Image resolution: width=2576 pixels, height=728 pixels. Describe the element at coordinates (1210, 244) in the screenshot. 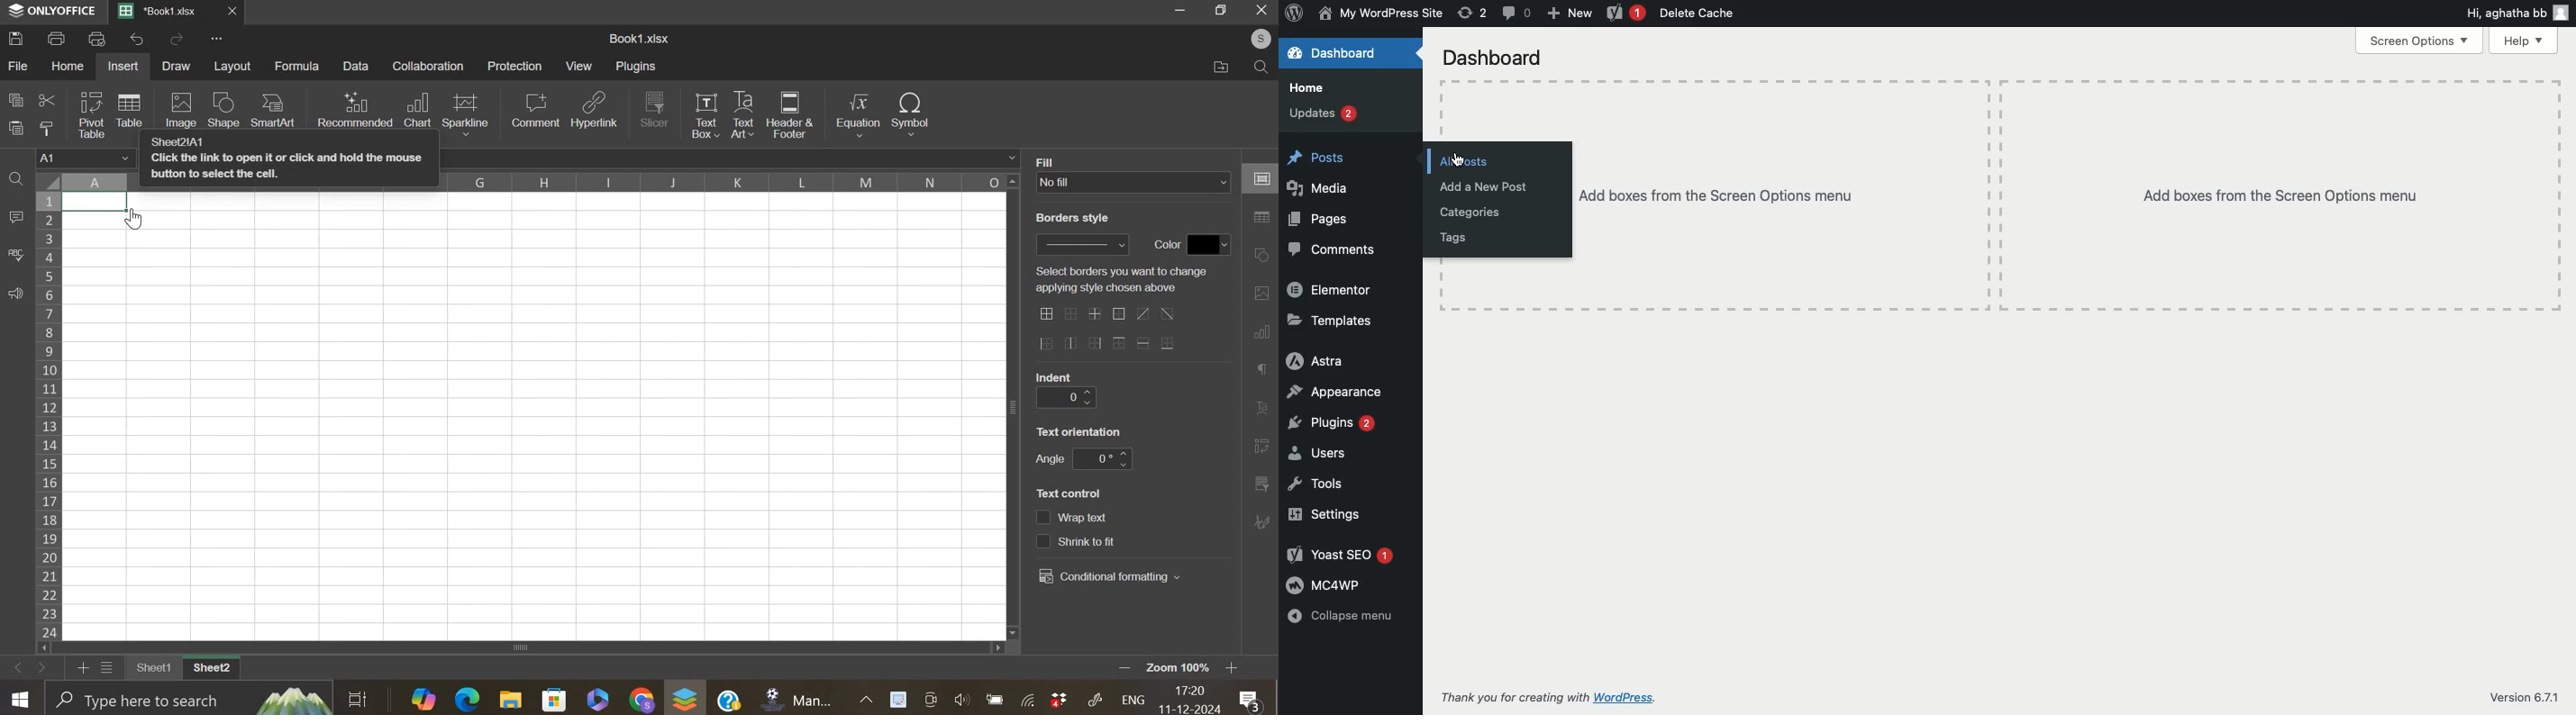

I see `color` at that location.